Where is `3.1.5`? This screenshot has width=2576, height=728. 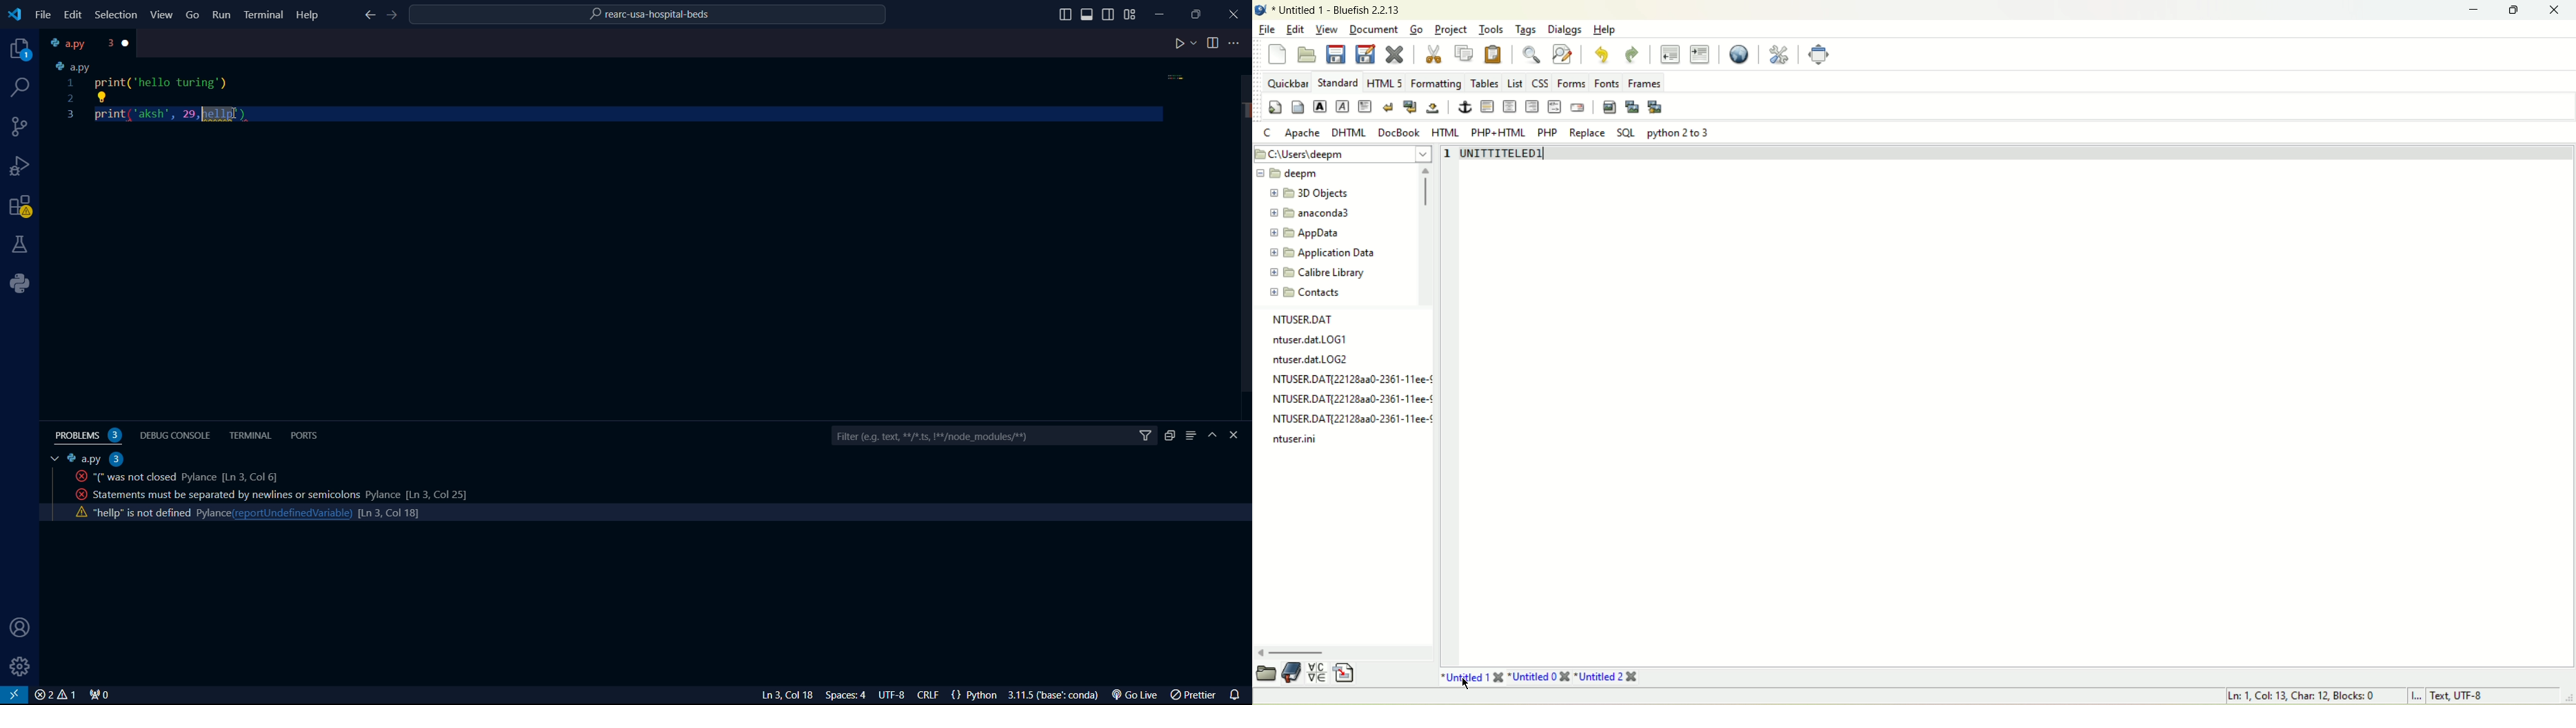 3.1.5 is located at coordinates (1058, 695).